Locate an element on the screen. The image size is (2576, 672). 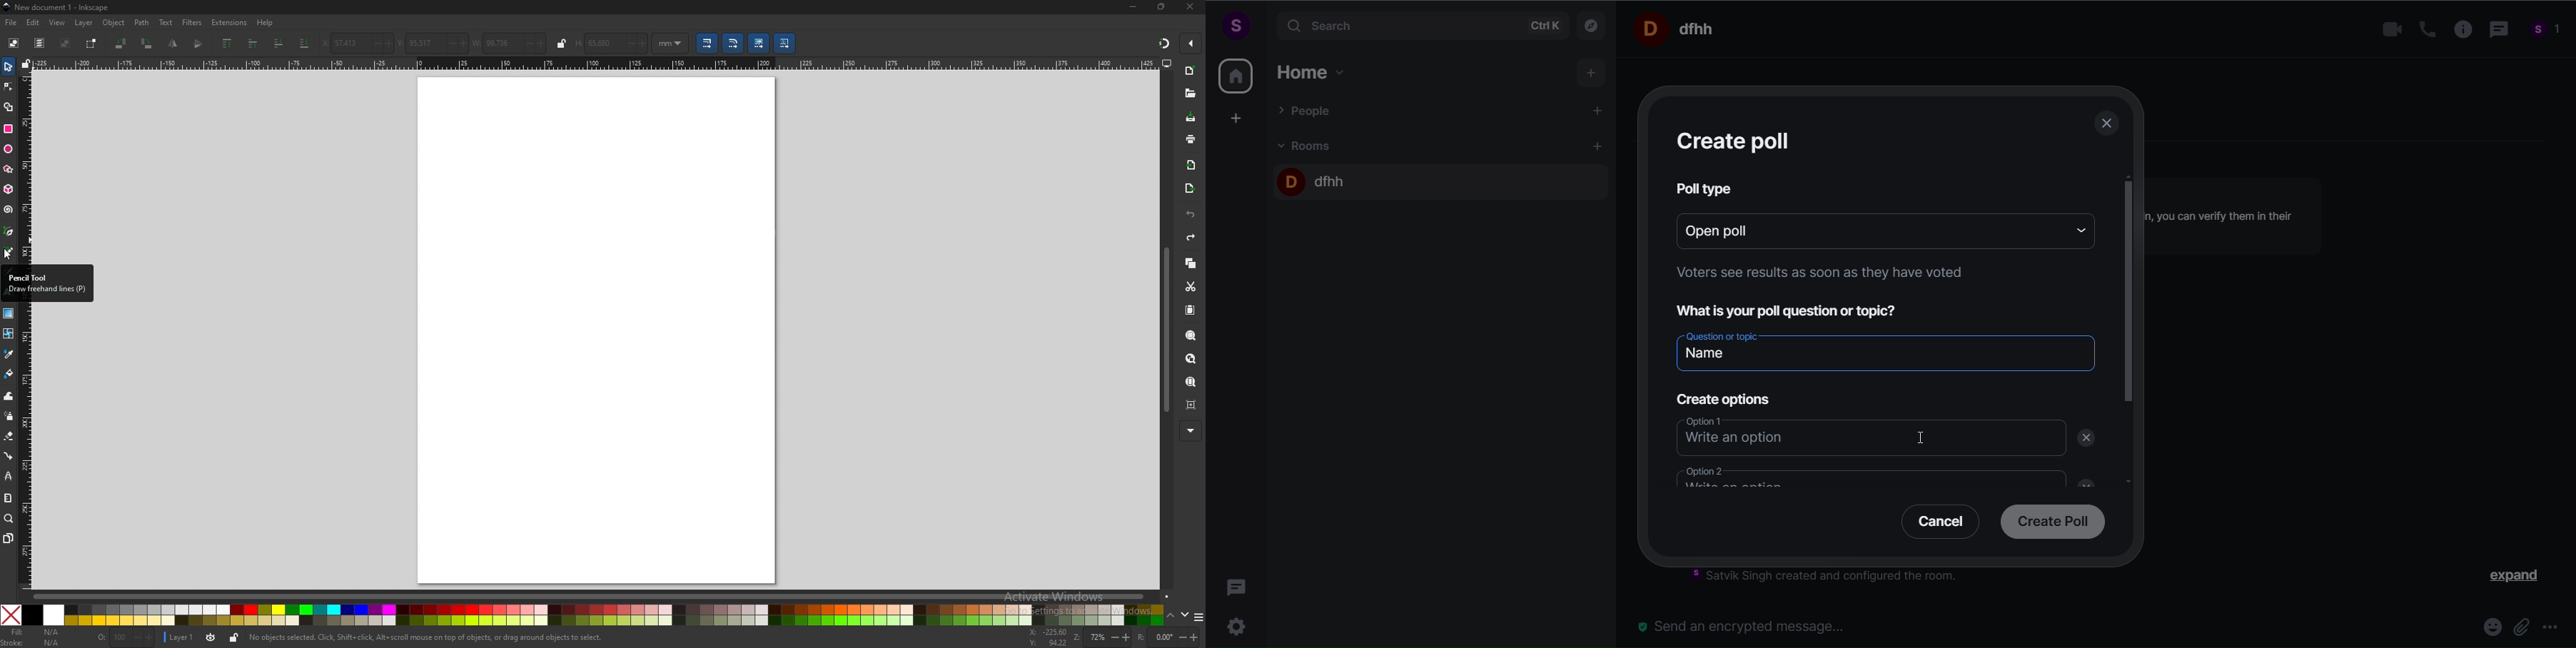
call is located at coordinates (2422, 29).